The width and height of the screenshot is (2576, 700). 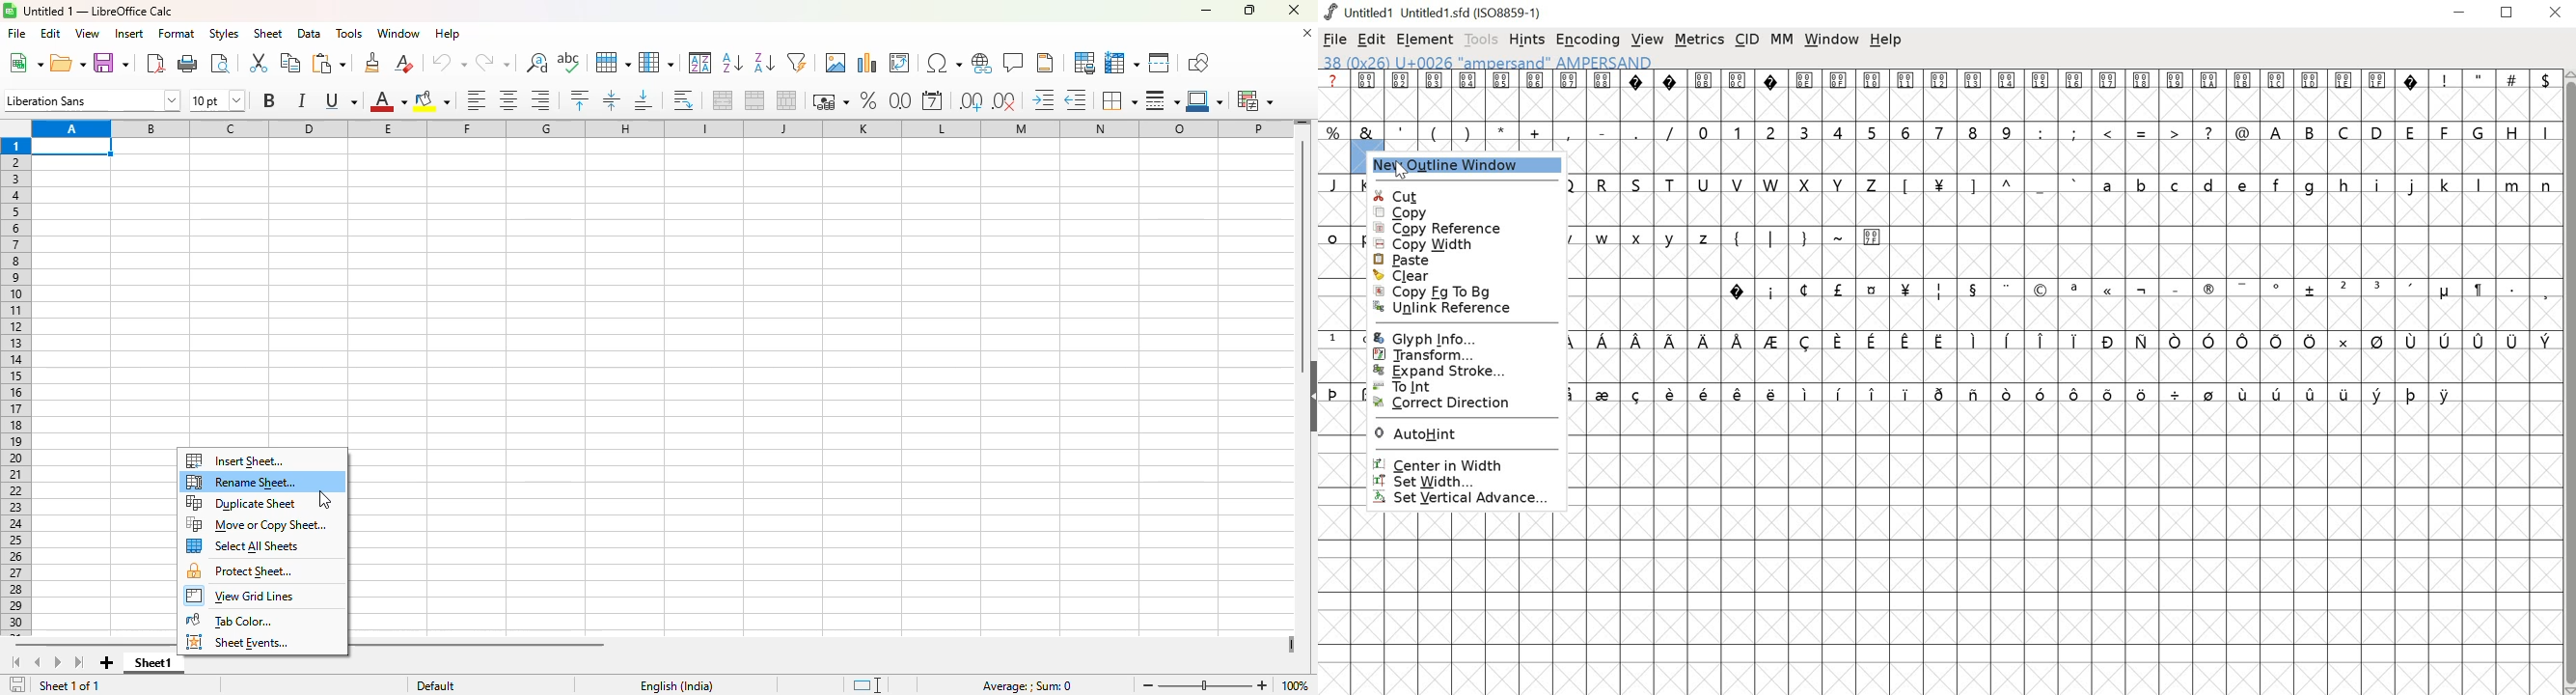 What do you see at coordinates (2310, 341) in the screenshot?
I see `symbol` at bounding box center [2310, 341].